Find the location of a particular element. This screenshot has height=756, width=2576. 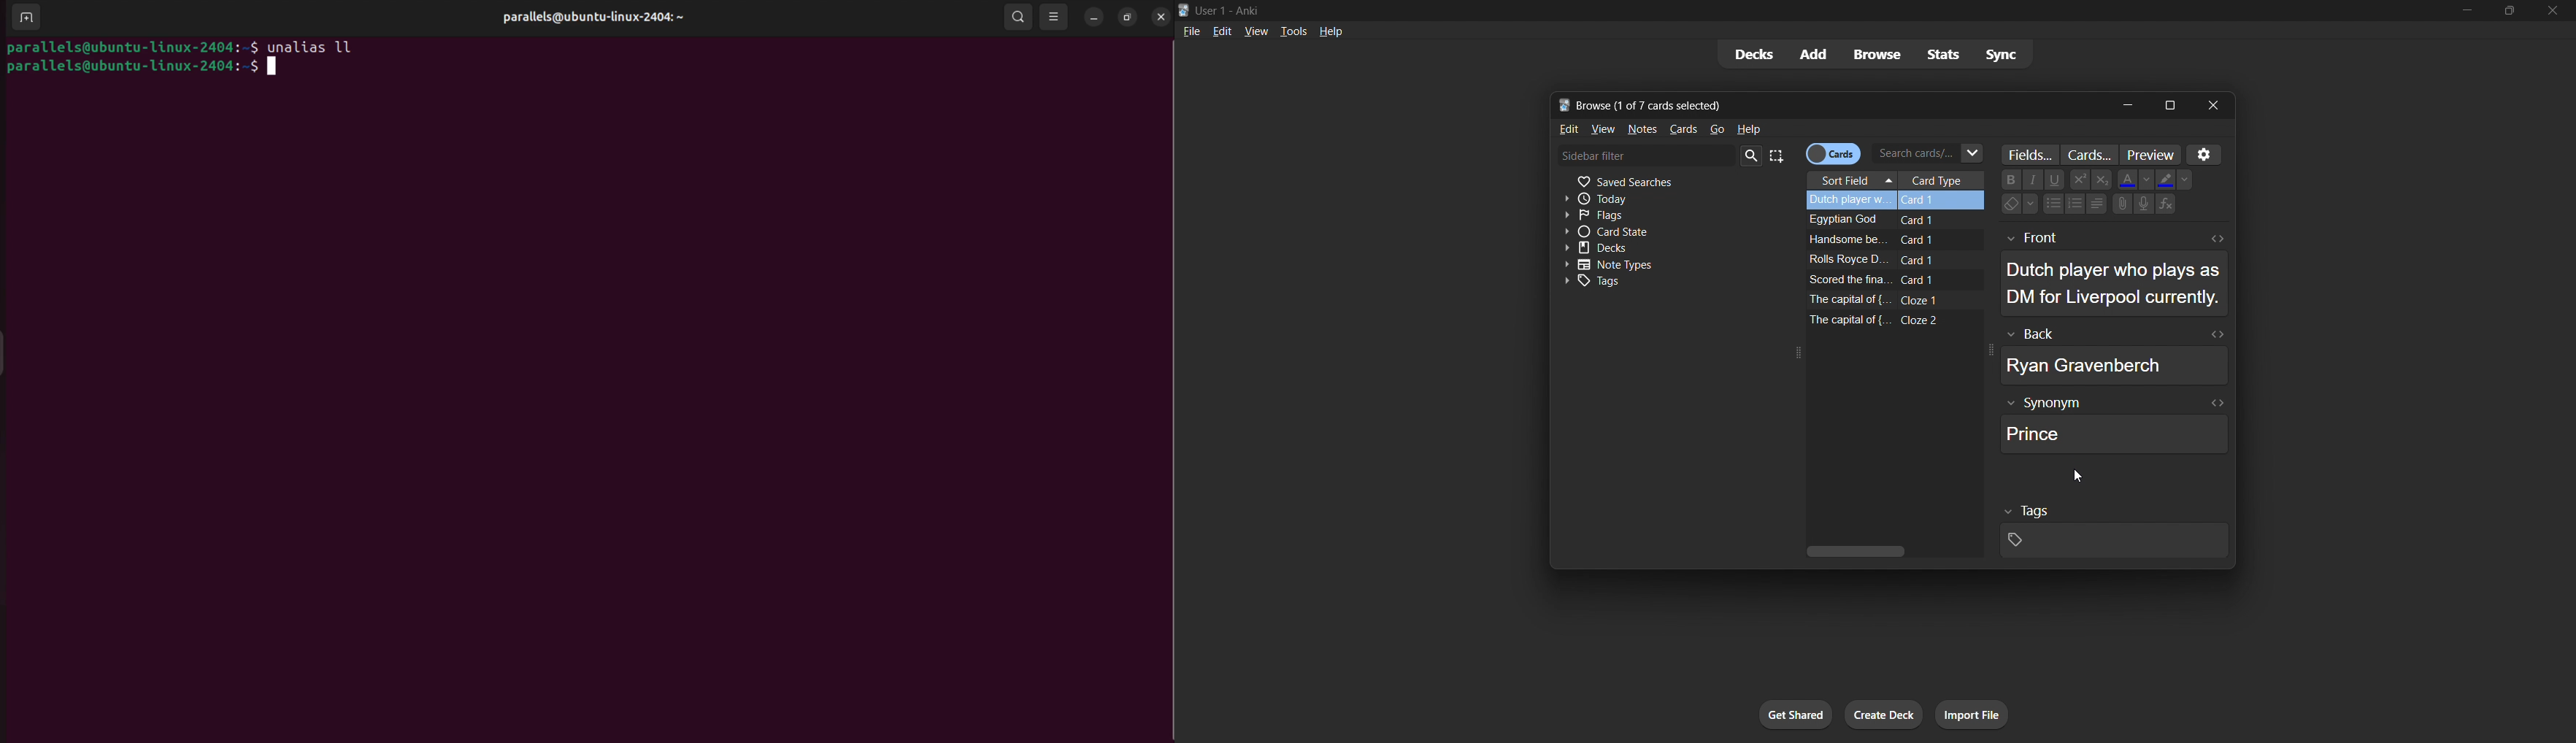

add is located at coordinates (1815, 53).